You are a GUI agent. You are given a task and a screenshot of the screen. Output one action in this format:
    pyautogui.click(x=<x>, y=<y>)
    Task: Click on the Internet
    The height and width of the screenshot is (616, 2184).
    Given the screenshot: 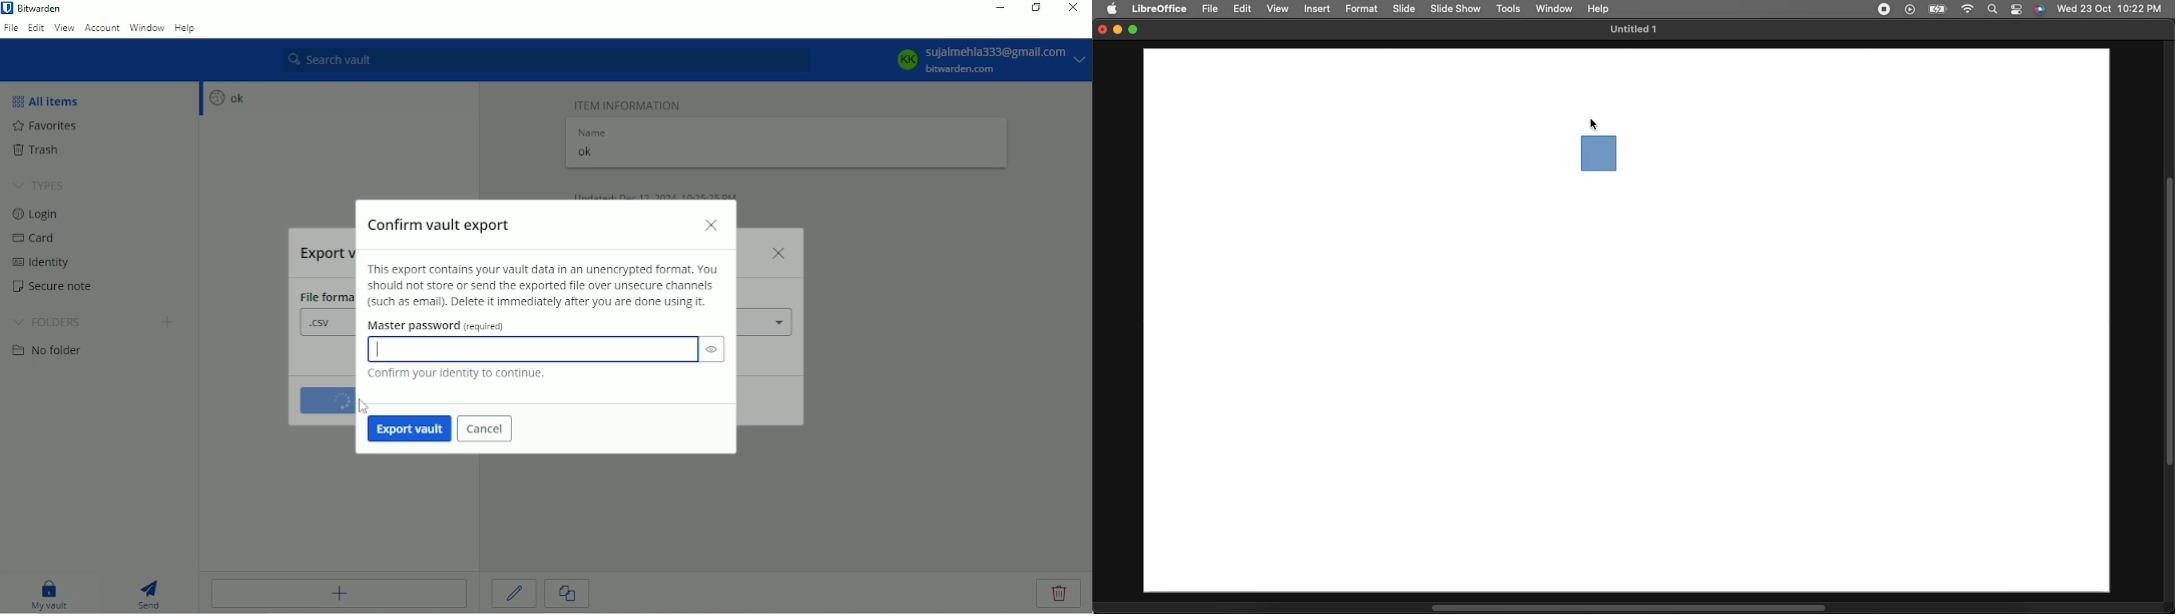 What is the action you would take?
    pyautogui.click(x=1967, y=10)
    